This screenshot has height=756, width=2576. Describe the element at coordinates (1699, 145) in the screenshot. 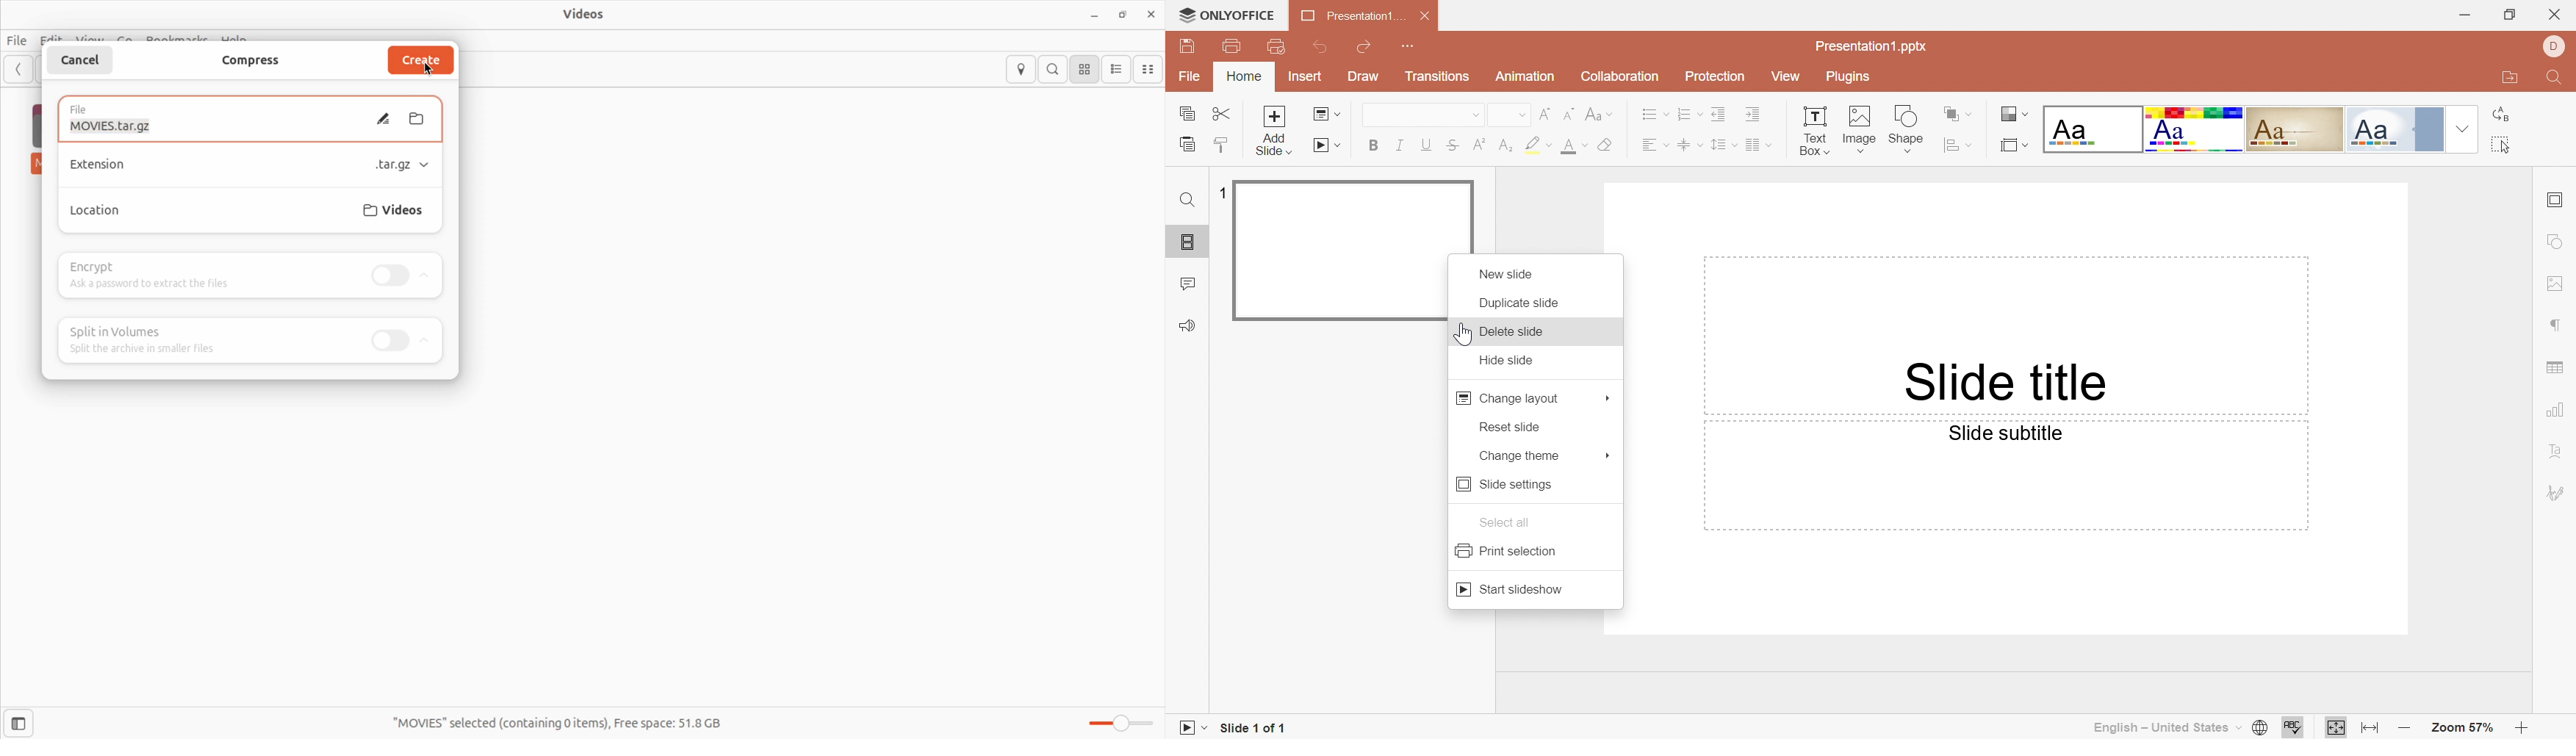

I see `Drop Down` at that location.